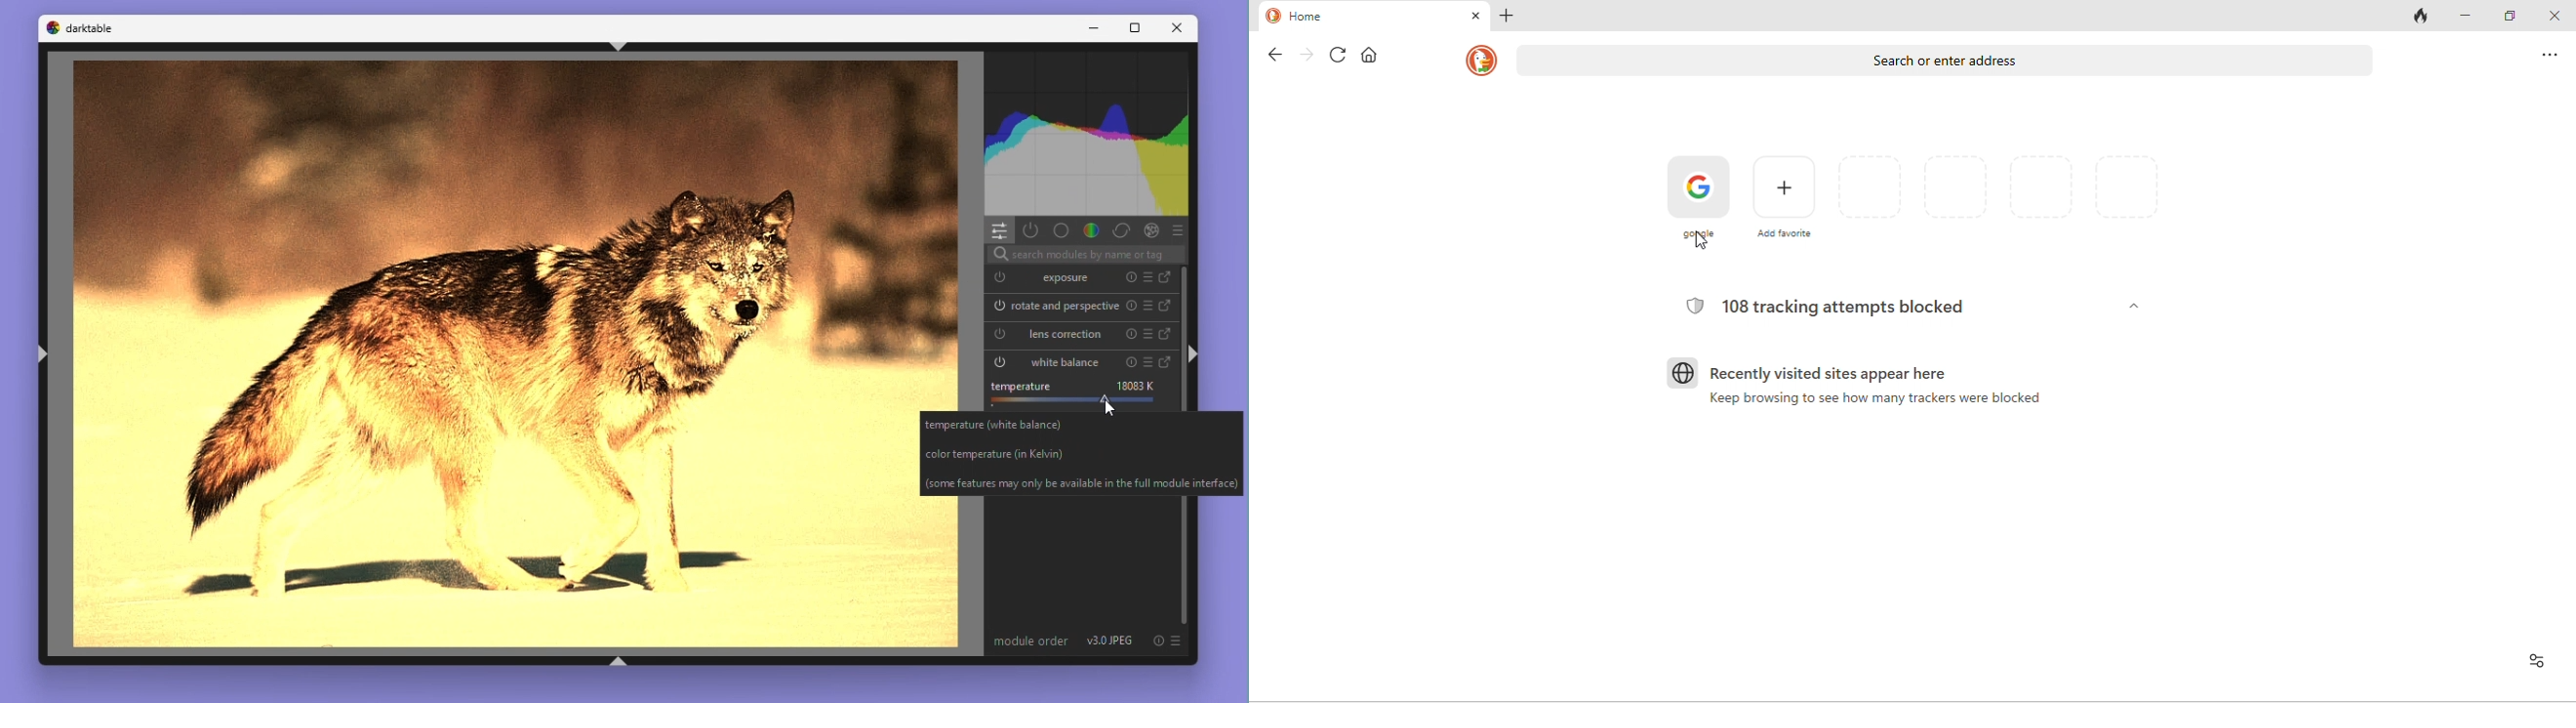  Describe the element at coordinates (1151, 308) in the screenshot. I see `Preset` at that location.